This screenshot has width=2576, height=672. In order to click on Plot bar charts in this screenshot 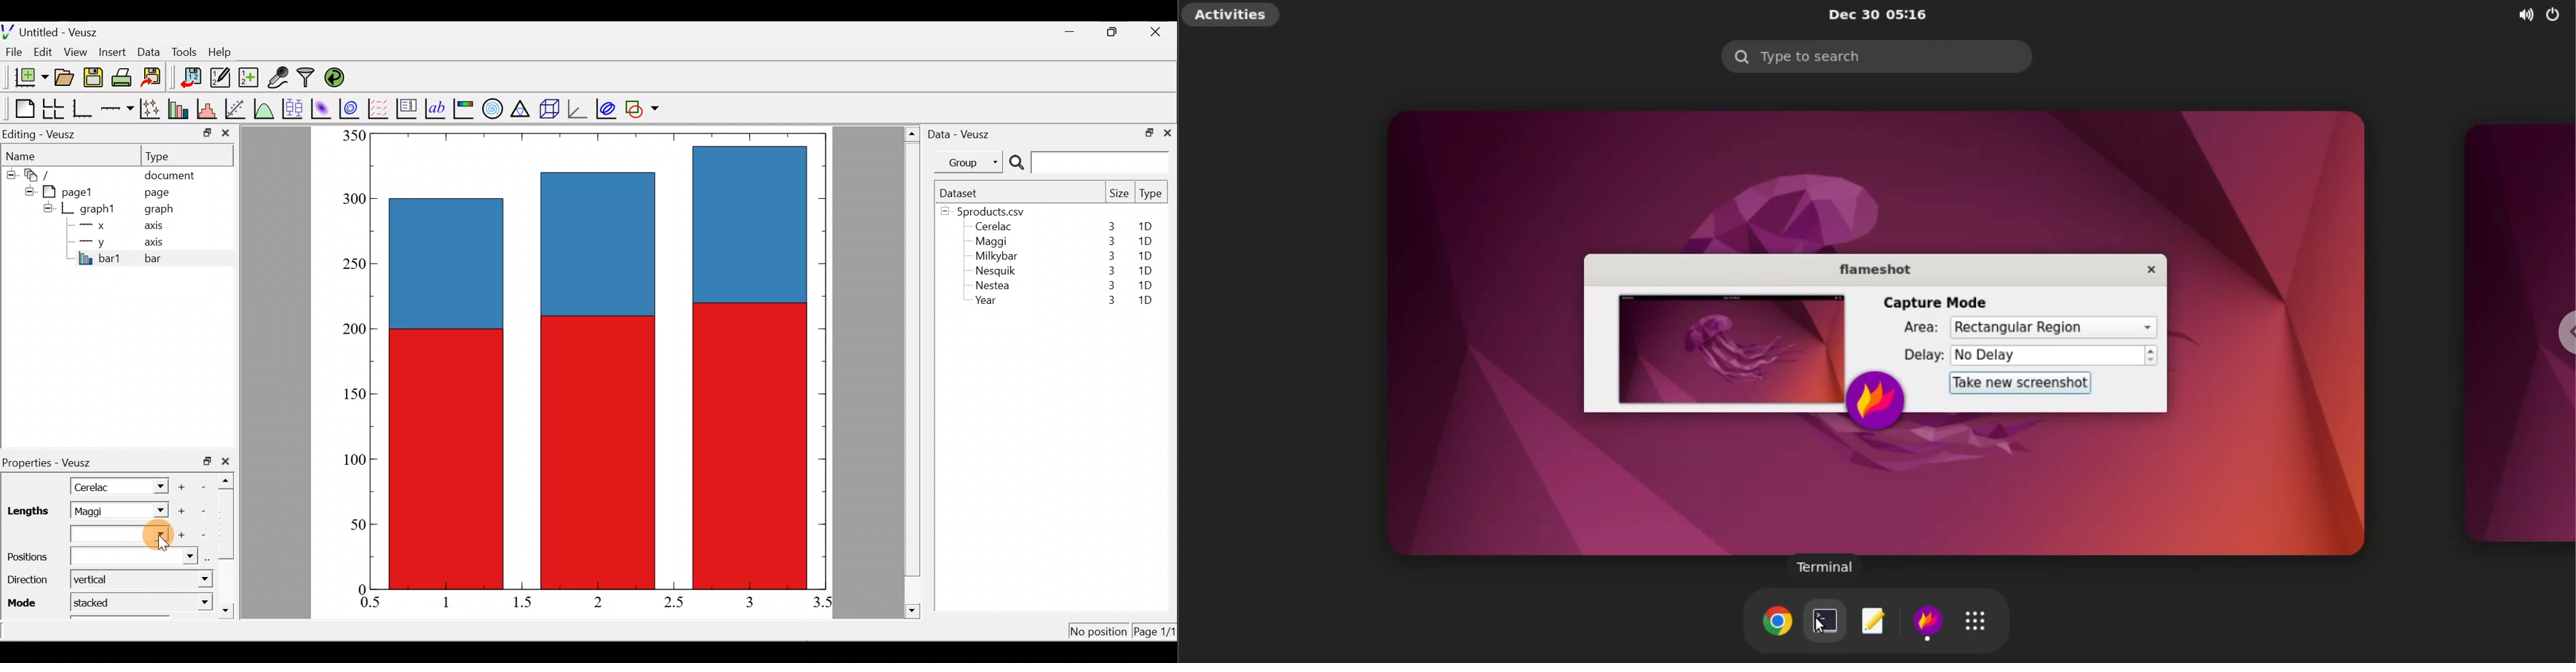, I will do `click(180, 107)`.